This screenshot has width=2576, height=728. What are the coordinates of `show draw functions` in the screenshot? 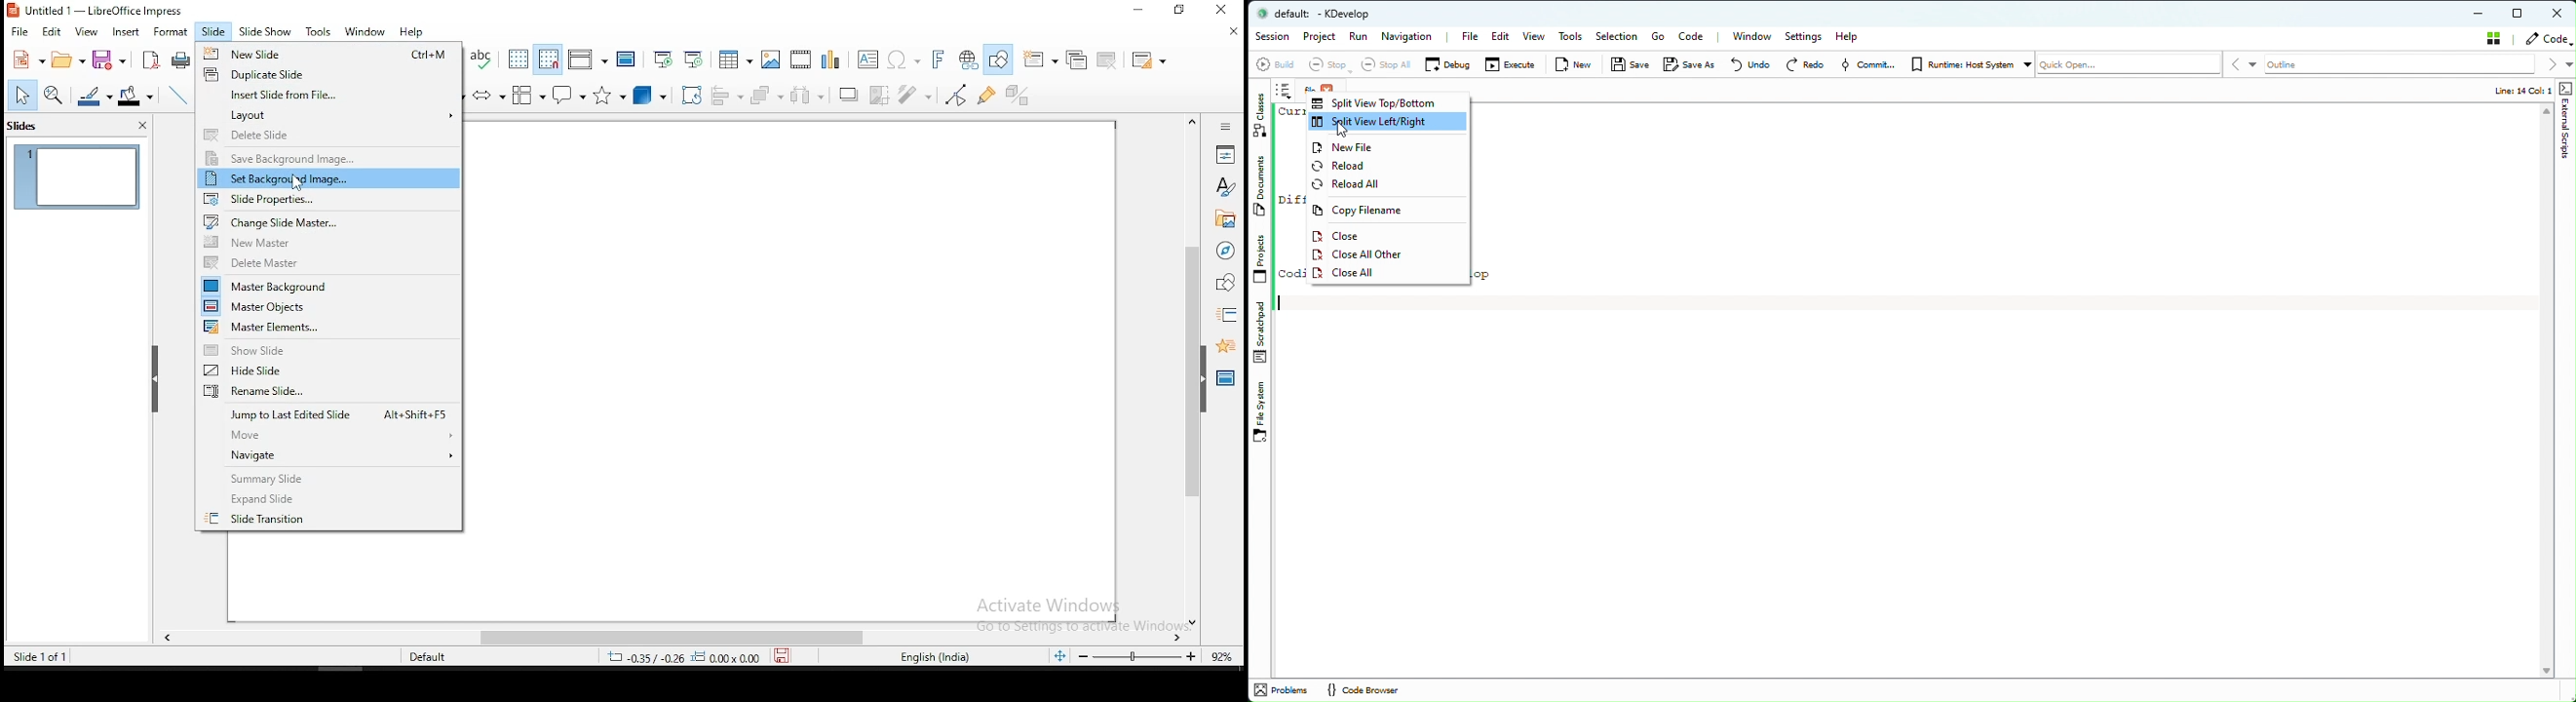 It's located at (998, 58).